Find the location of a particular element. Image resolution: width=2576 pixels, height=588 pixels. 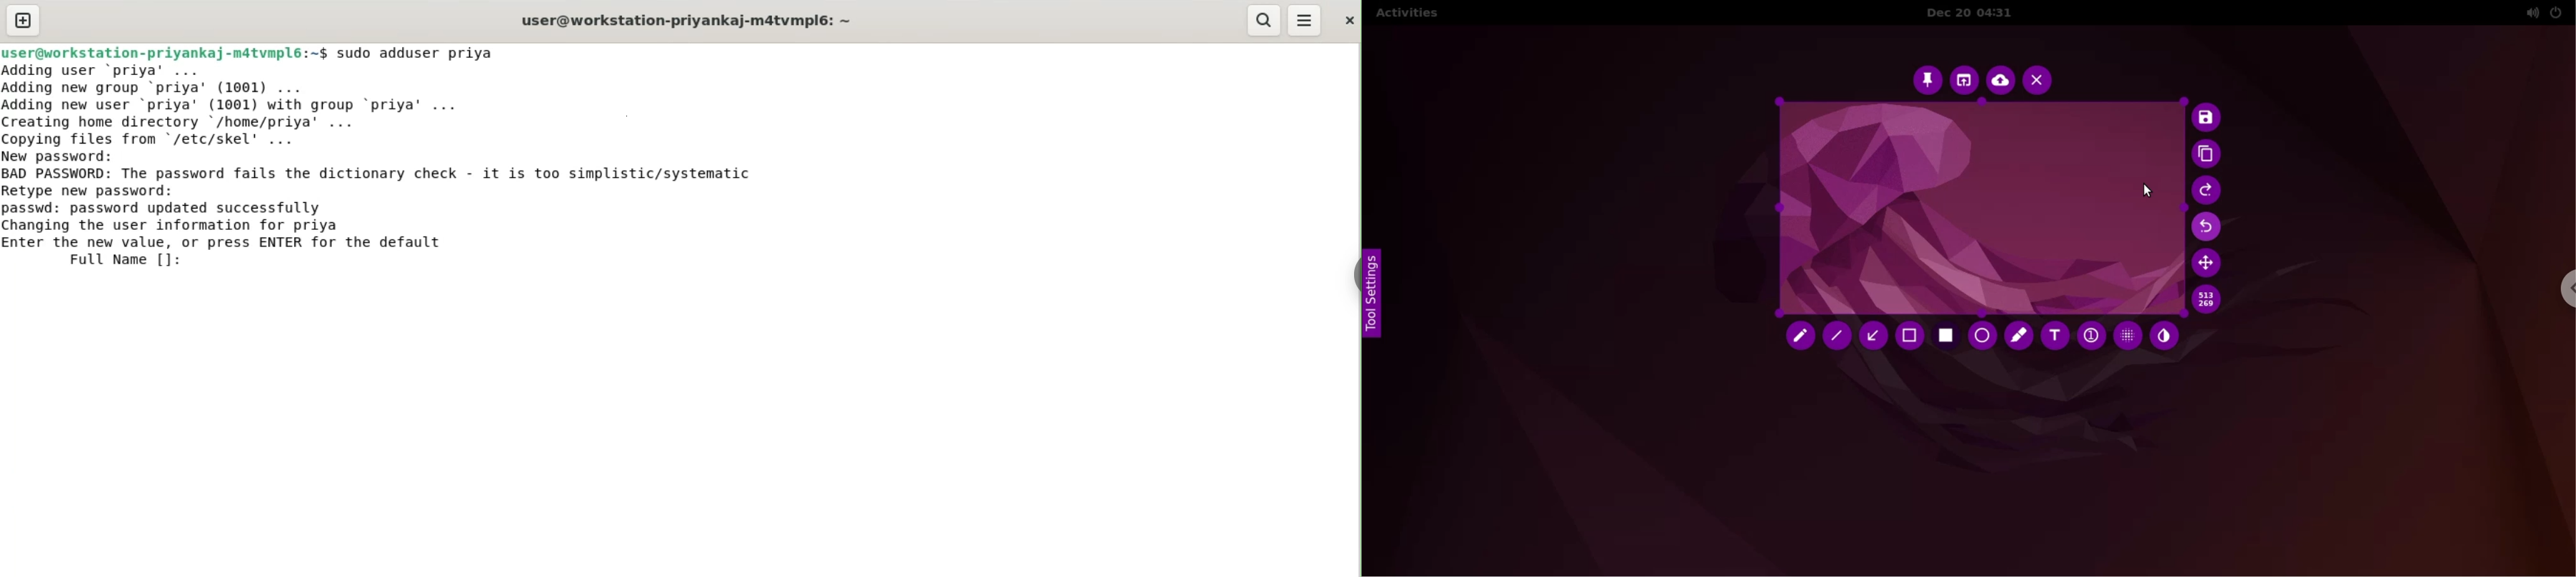

inverter tool is located at coordinates (2165, 335).